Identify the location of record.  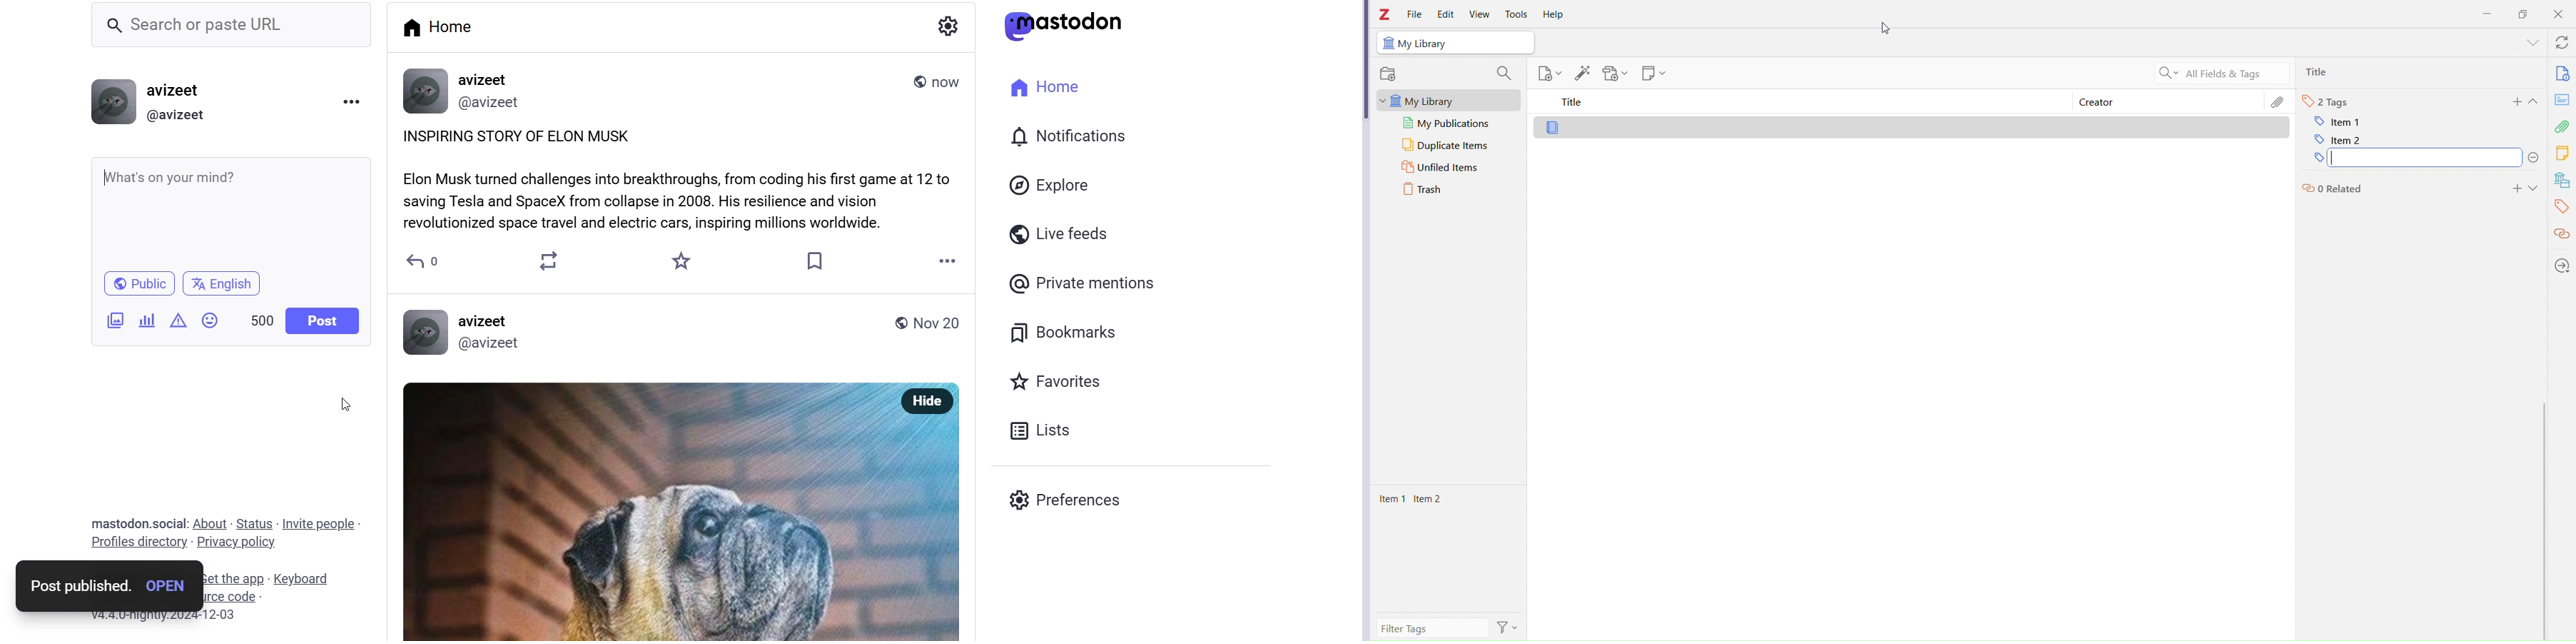
(1388, 75).